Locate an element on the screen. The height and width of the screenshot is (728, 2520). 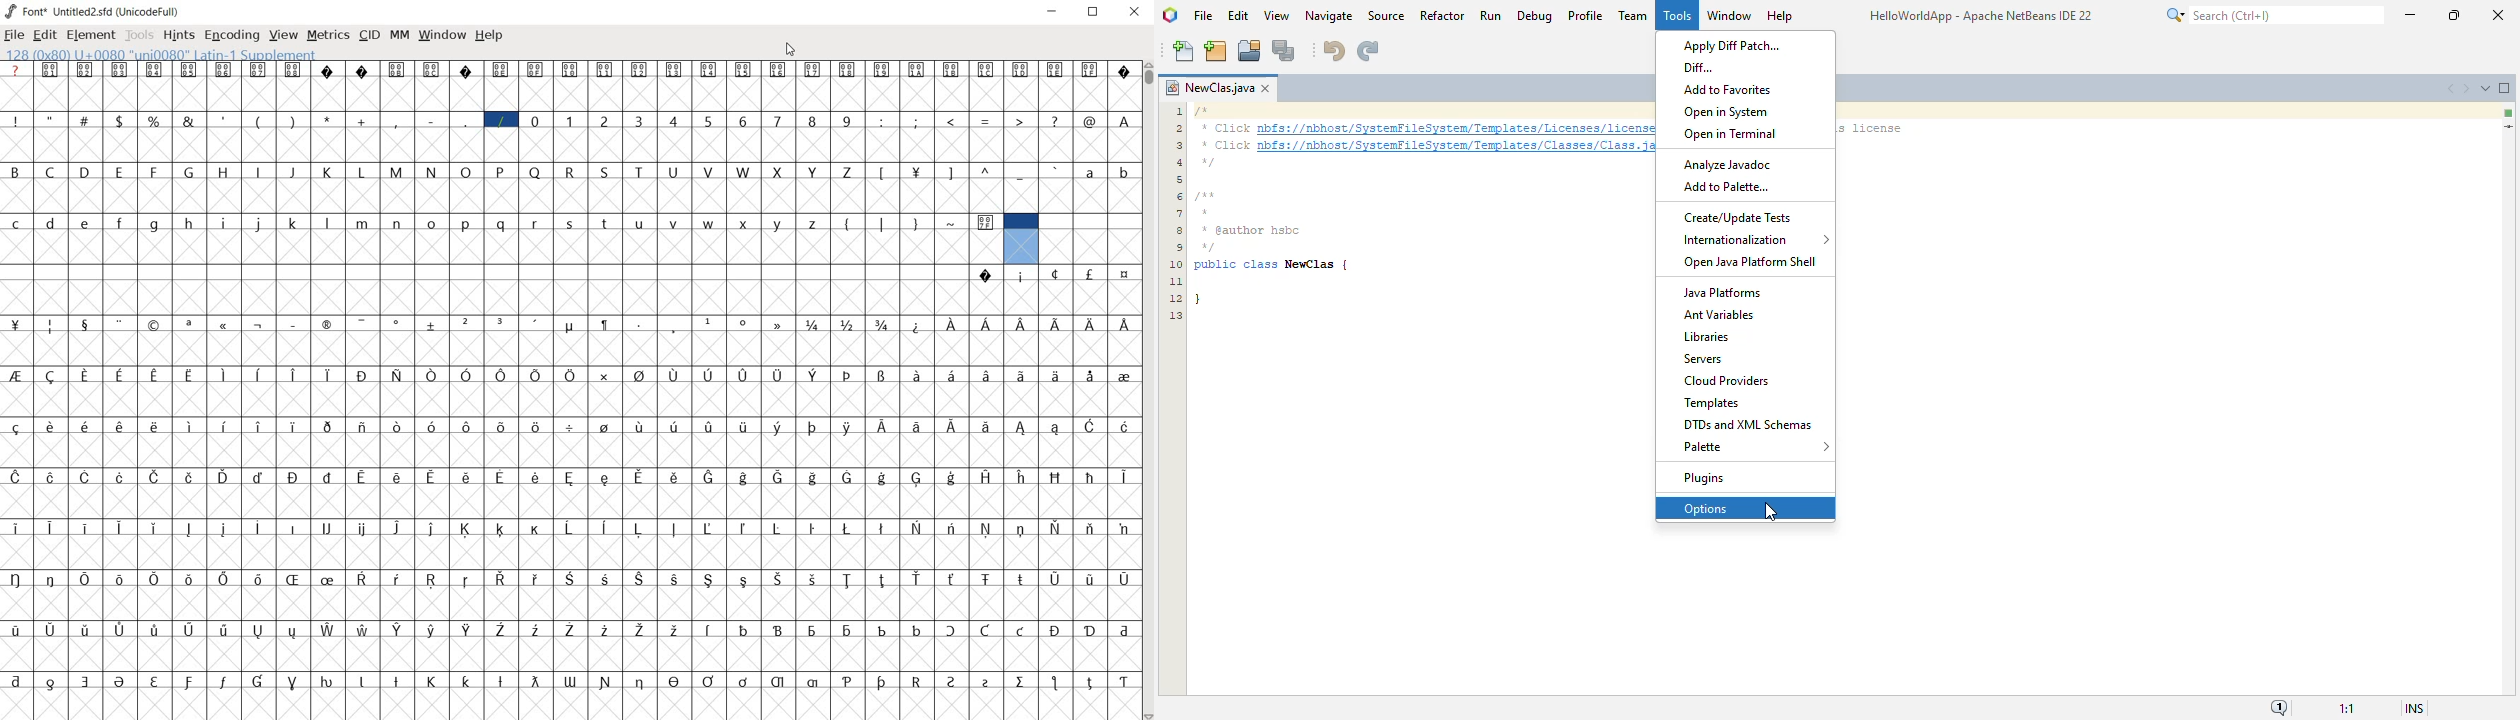
options is located at coordinates (1706, 509).